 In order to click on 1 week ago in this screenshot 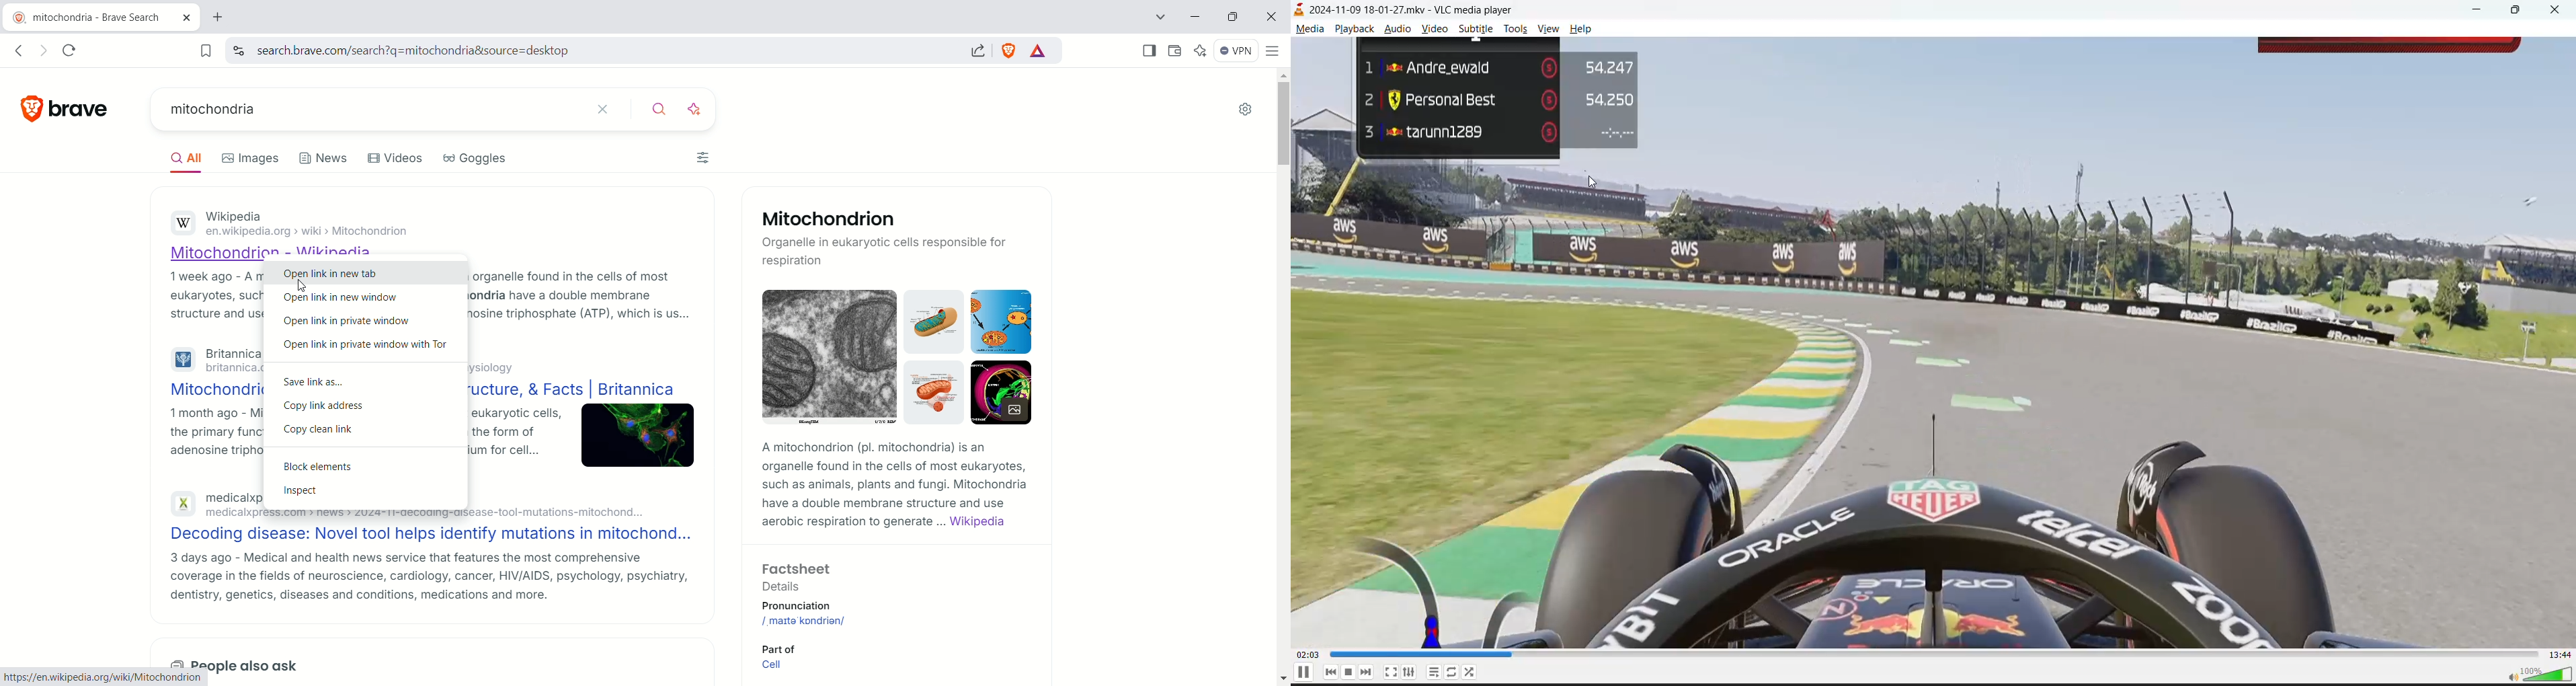, I will do `click(202, 277)`.